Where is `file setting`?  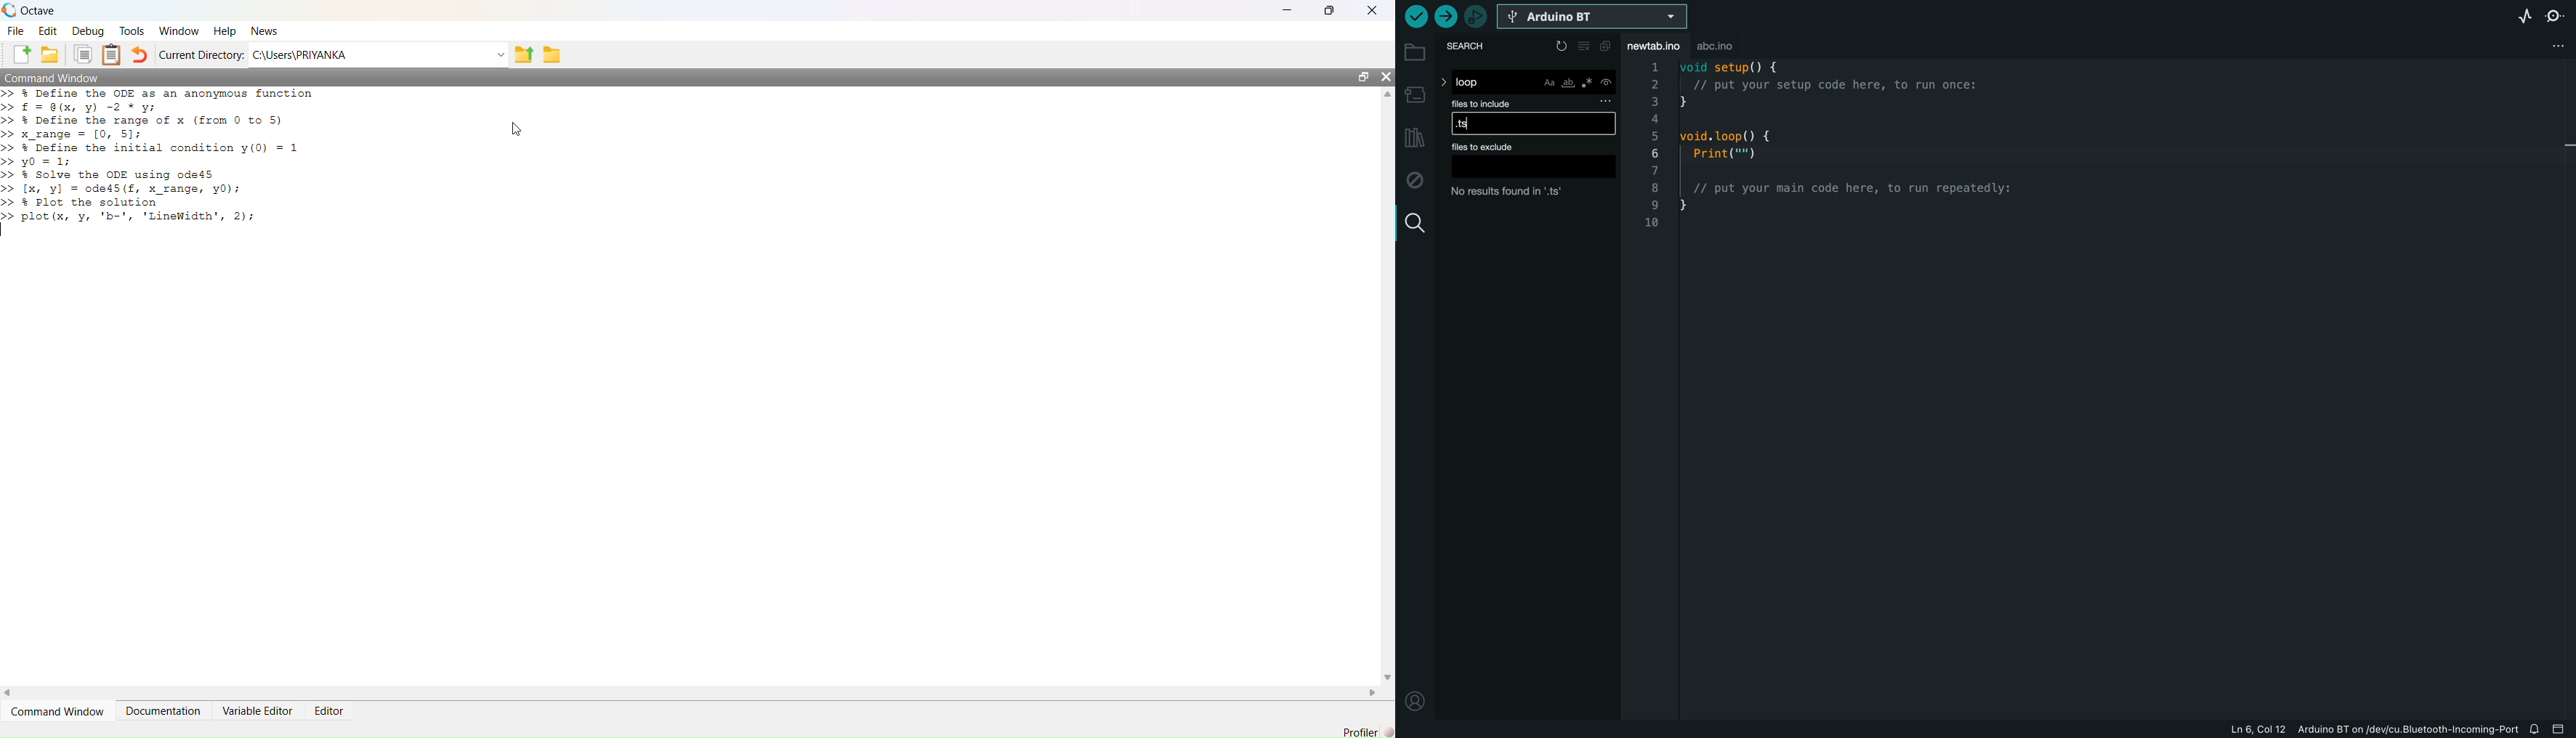 file setting is located at coordinates (2553, 46).